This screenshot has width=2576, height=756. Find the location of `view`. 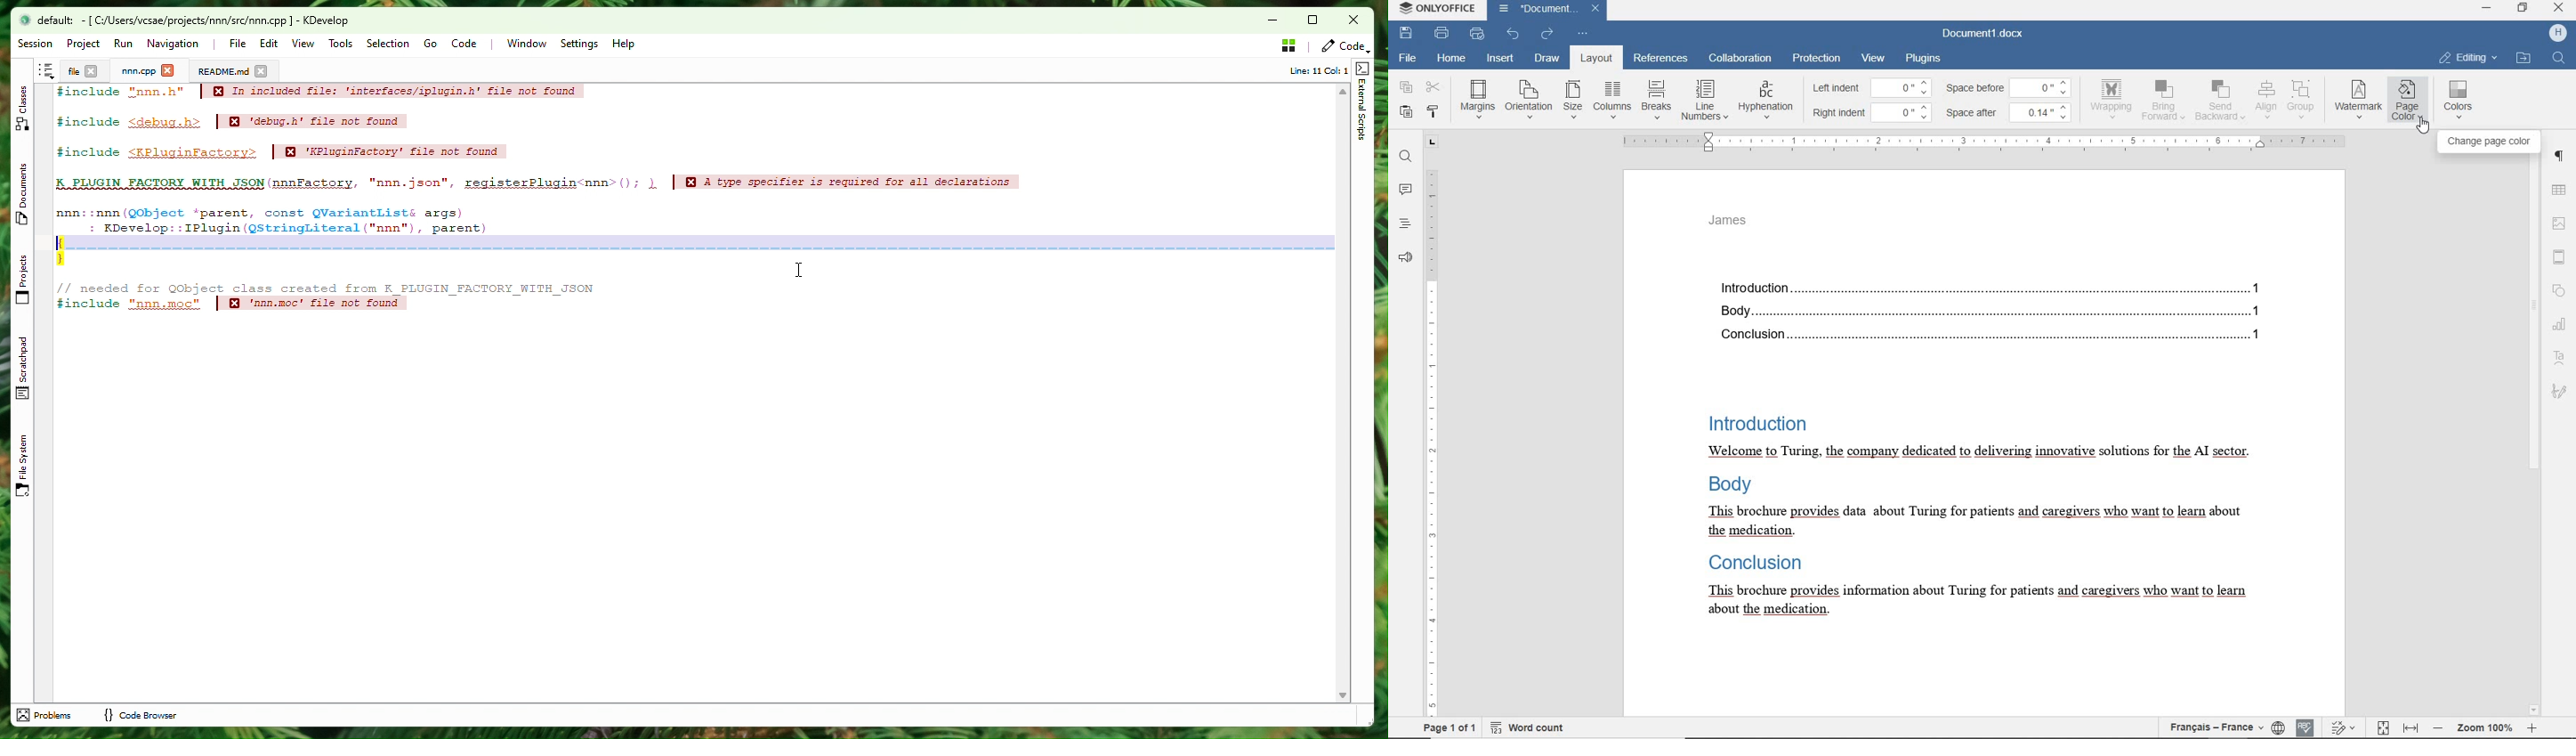

view is located at coordinates (1876, 58).